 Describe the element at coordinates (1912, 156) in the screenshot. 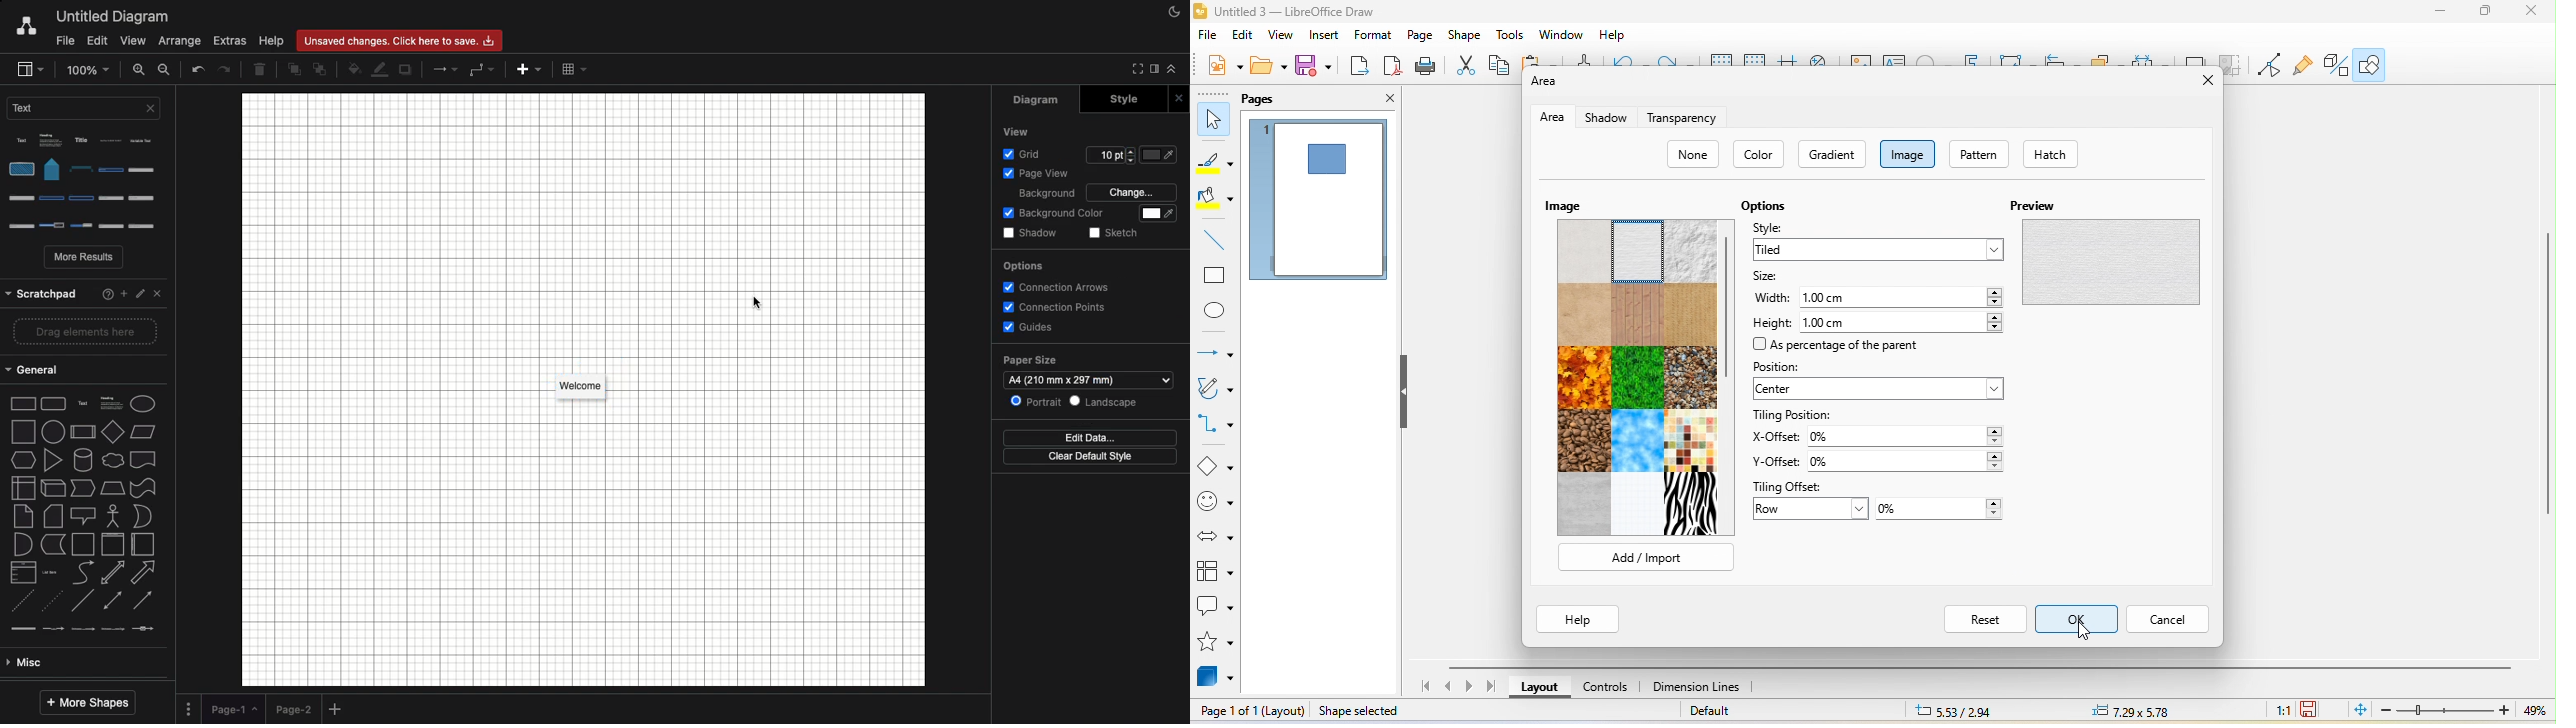

I see `image` at that location.